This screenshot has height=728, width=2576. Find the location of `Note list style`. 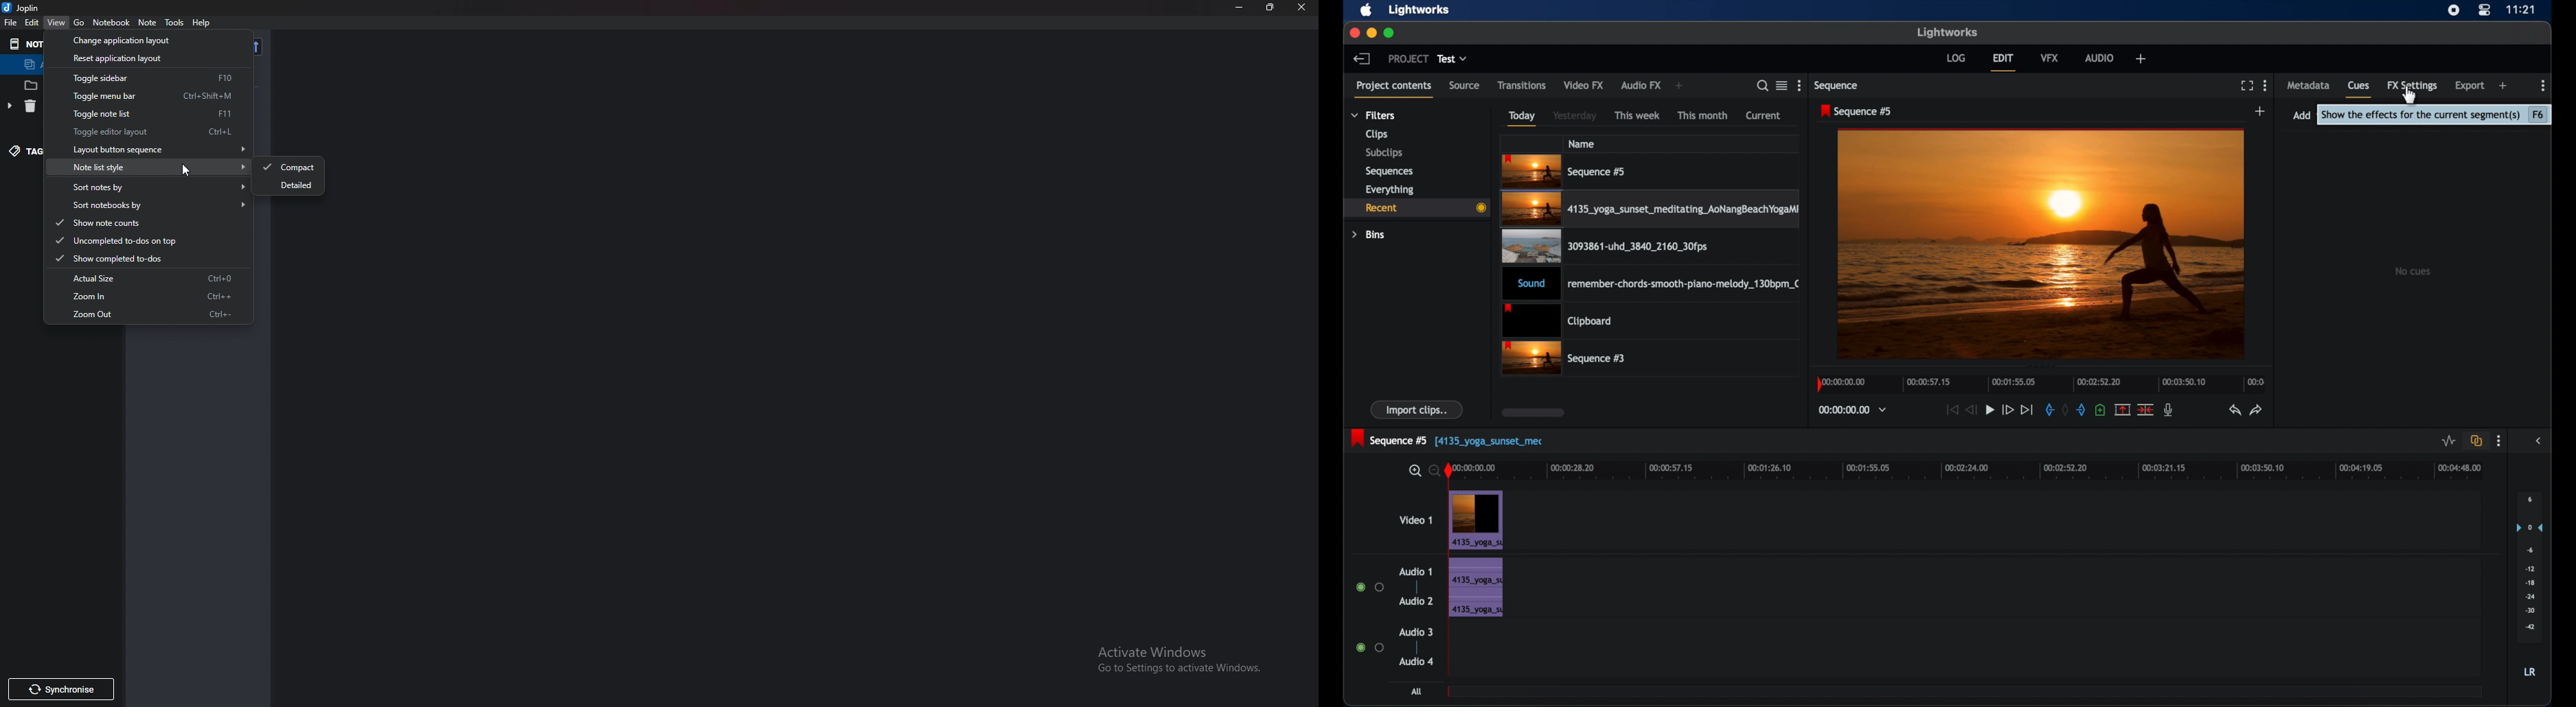

Note list style is located at coordinates (159, 167).